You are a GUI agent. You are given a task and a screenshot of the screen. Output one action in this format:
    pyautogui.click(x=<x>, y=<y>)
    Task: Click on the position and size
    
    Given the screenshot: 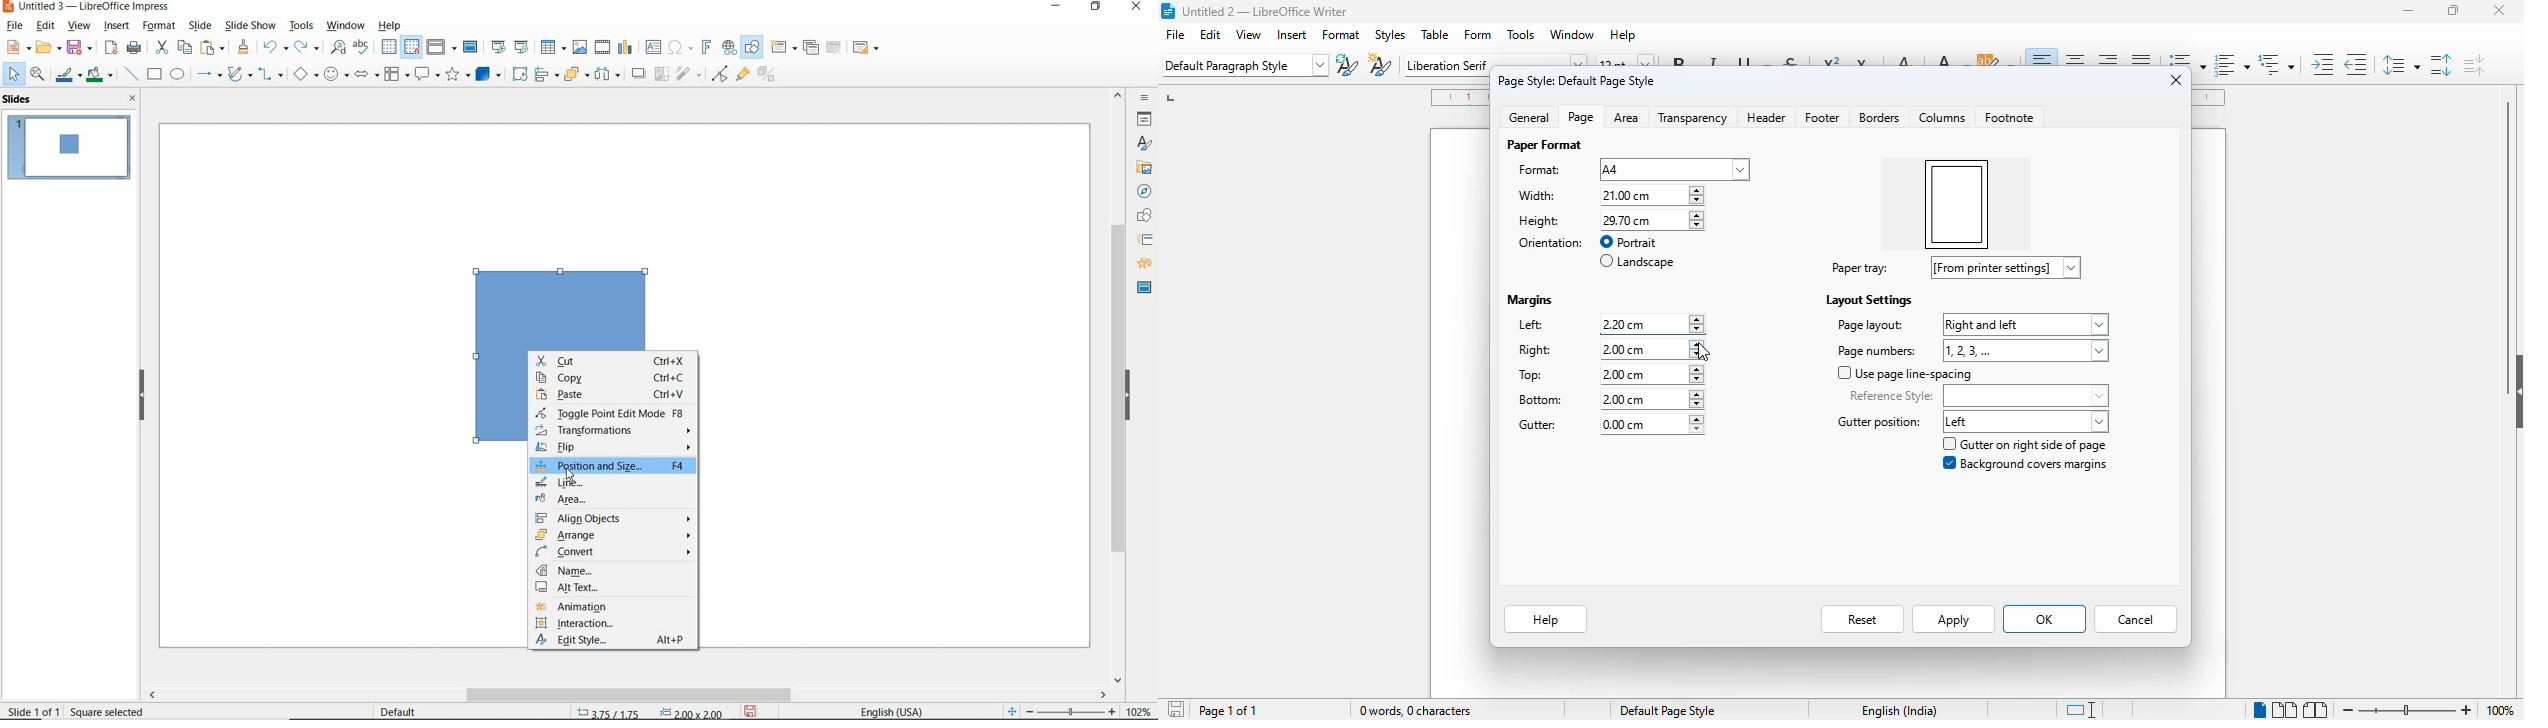 What is the action you would take?
    pyautogui.click(x=650, y=711)
    